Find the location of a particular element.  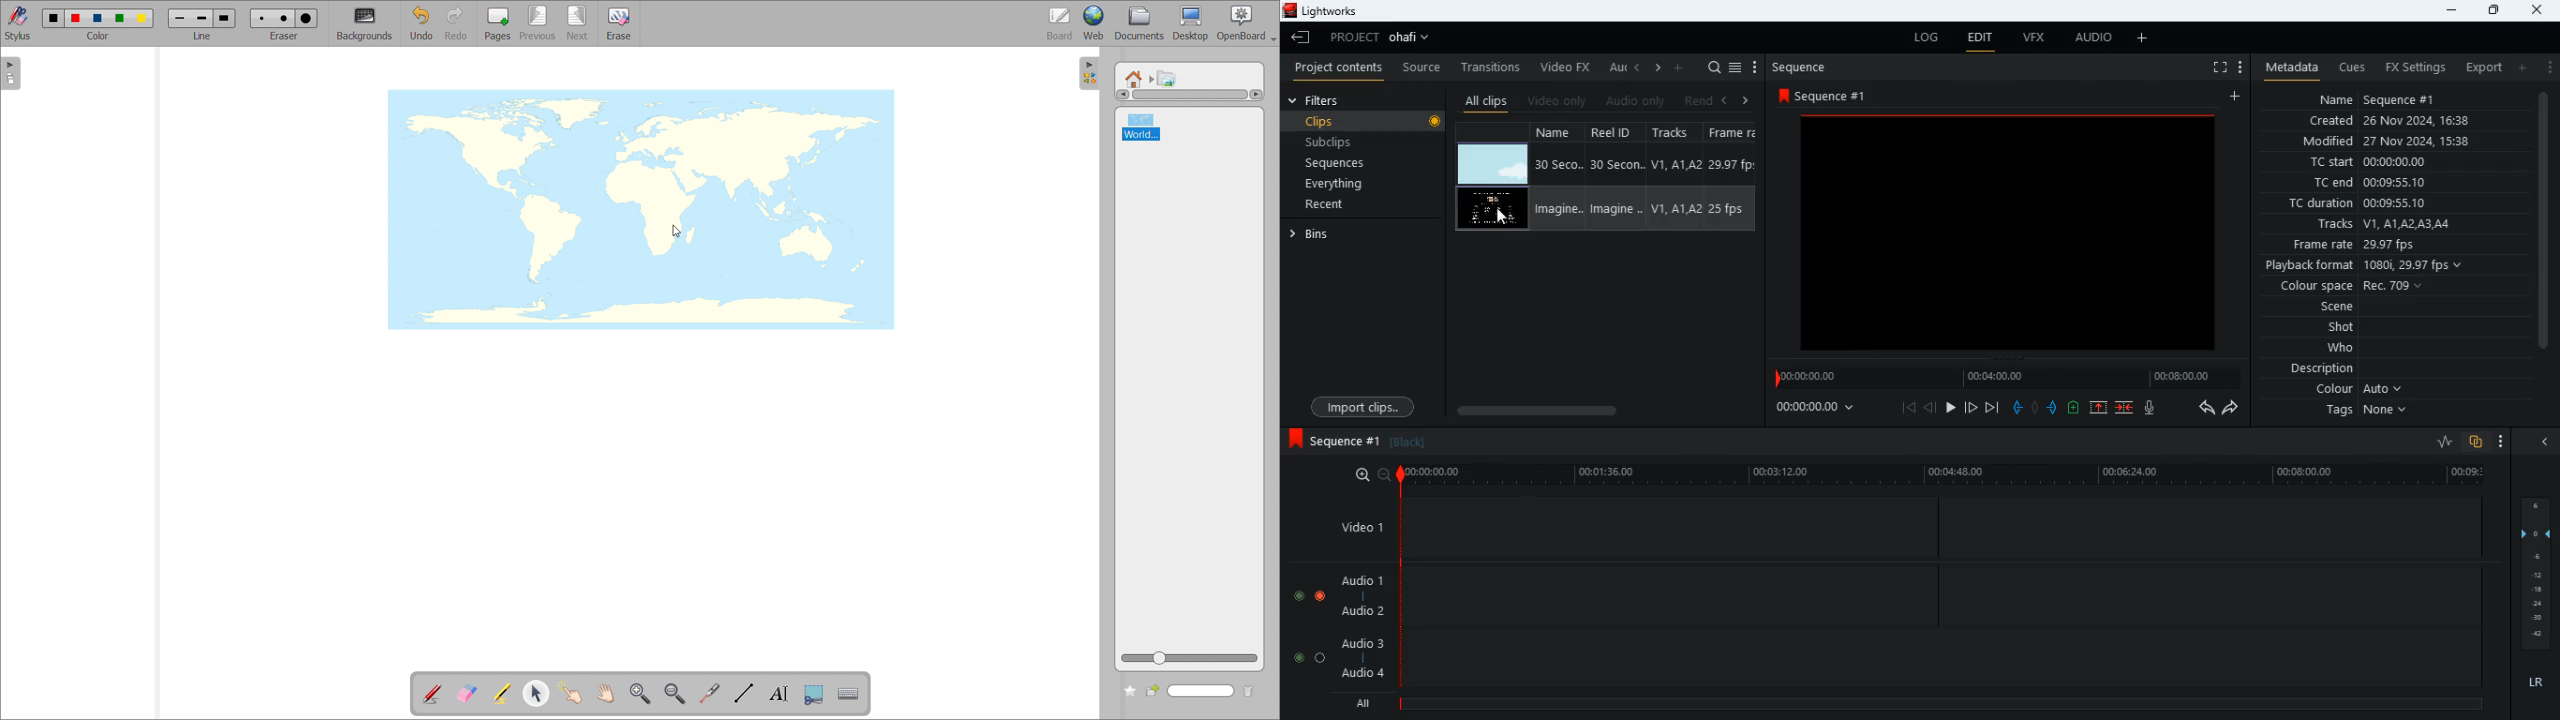

close is located at coordinates (2542, 441).